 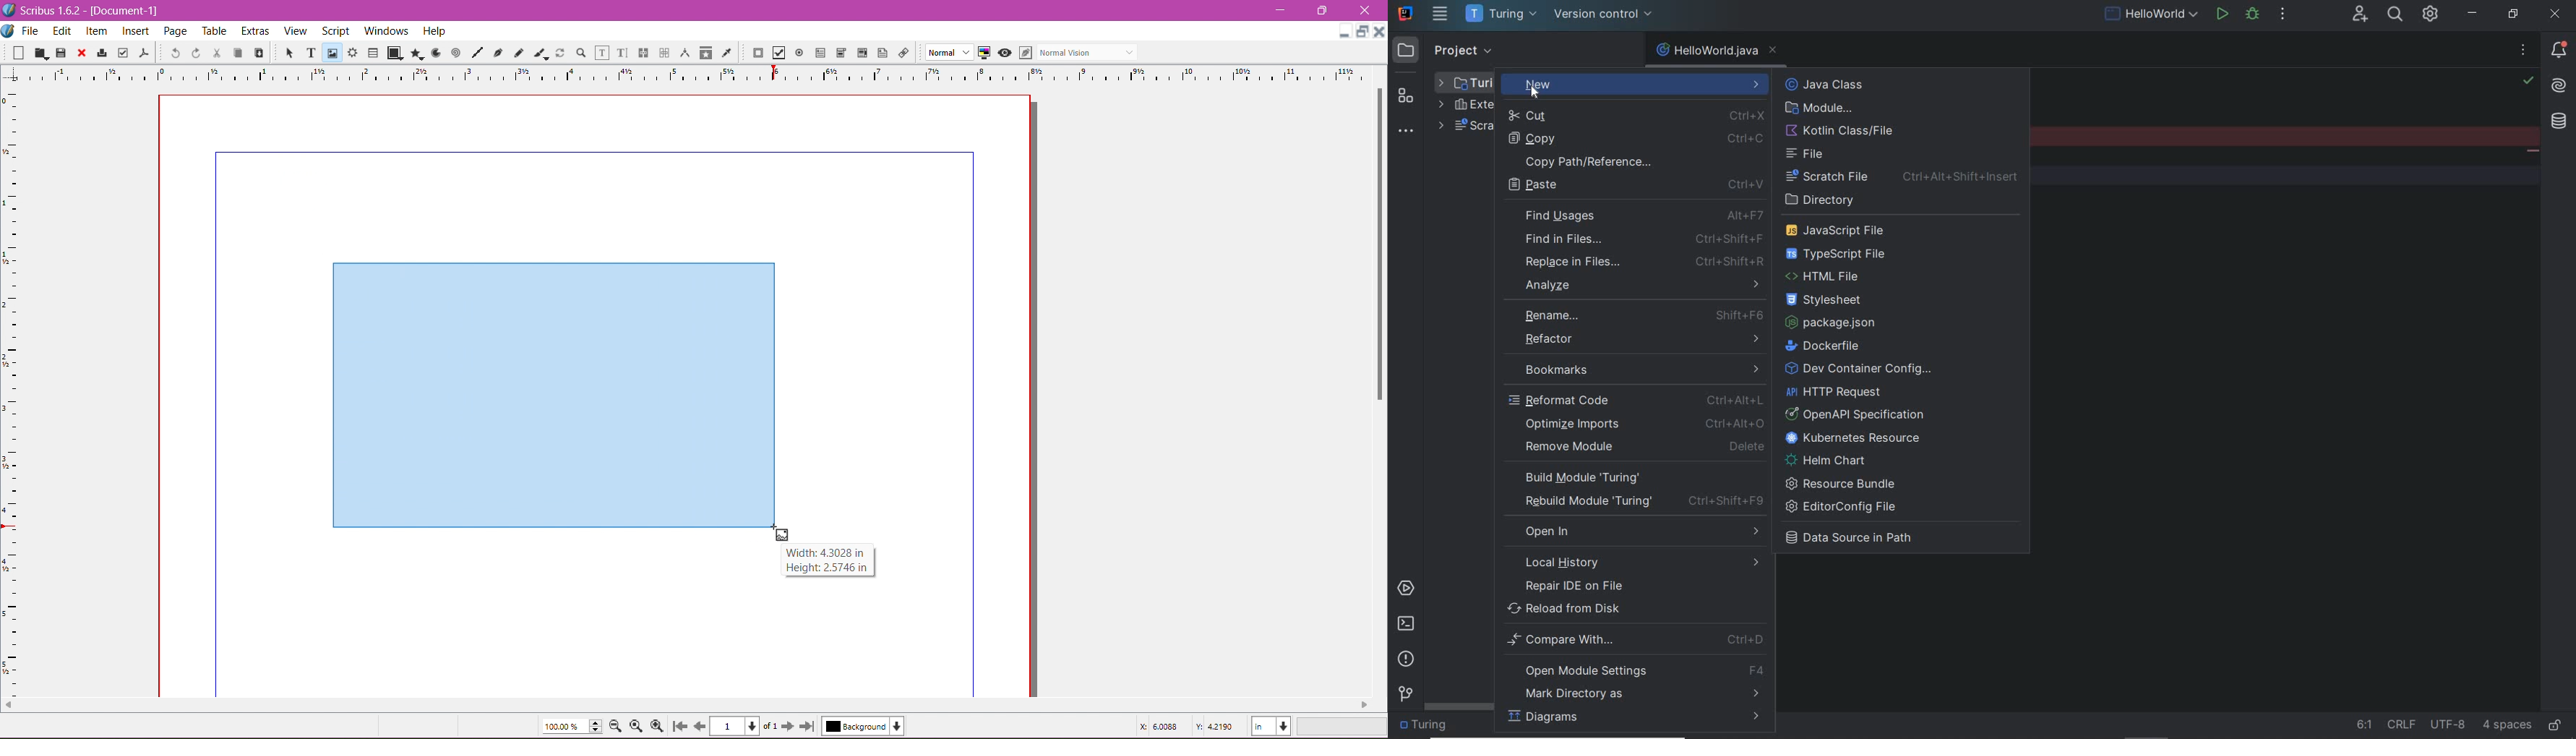 What do you see at coordinates (291, 54) in the screenshot?
I see `Select Item` at bounding box center [291, 54].